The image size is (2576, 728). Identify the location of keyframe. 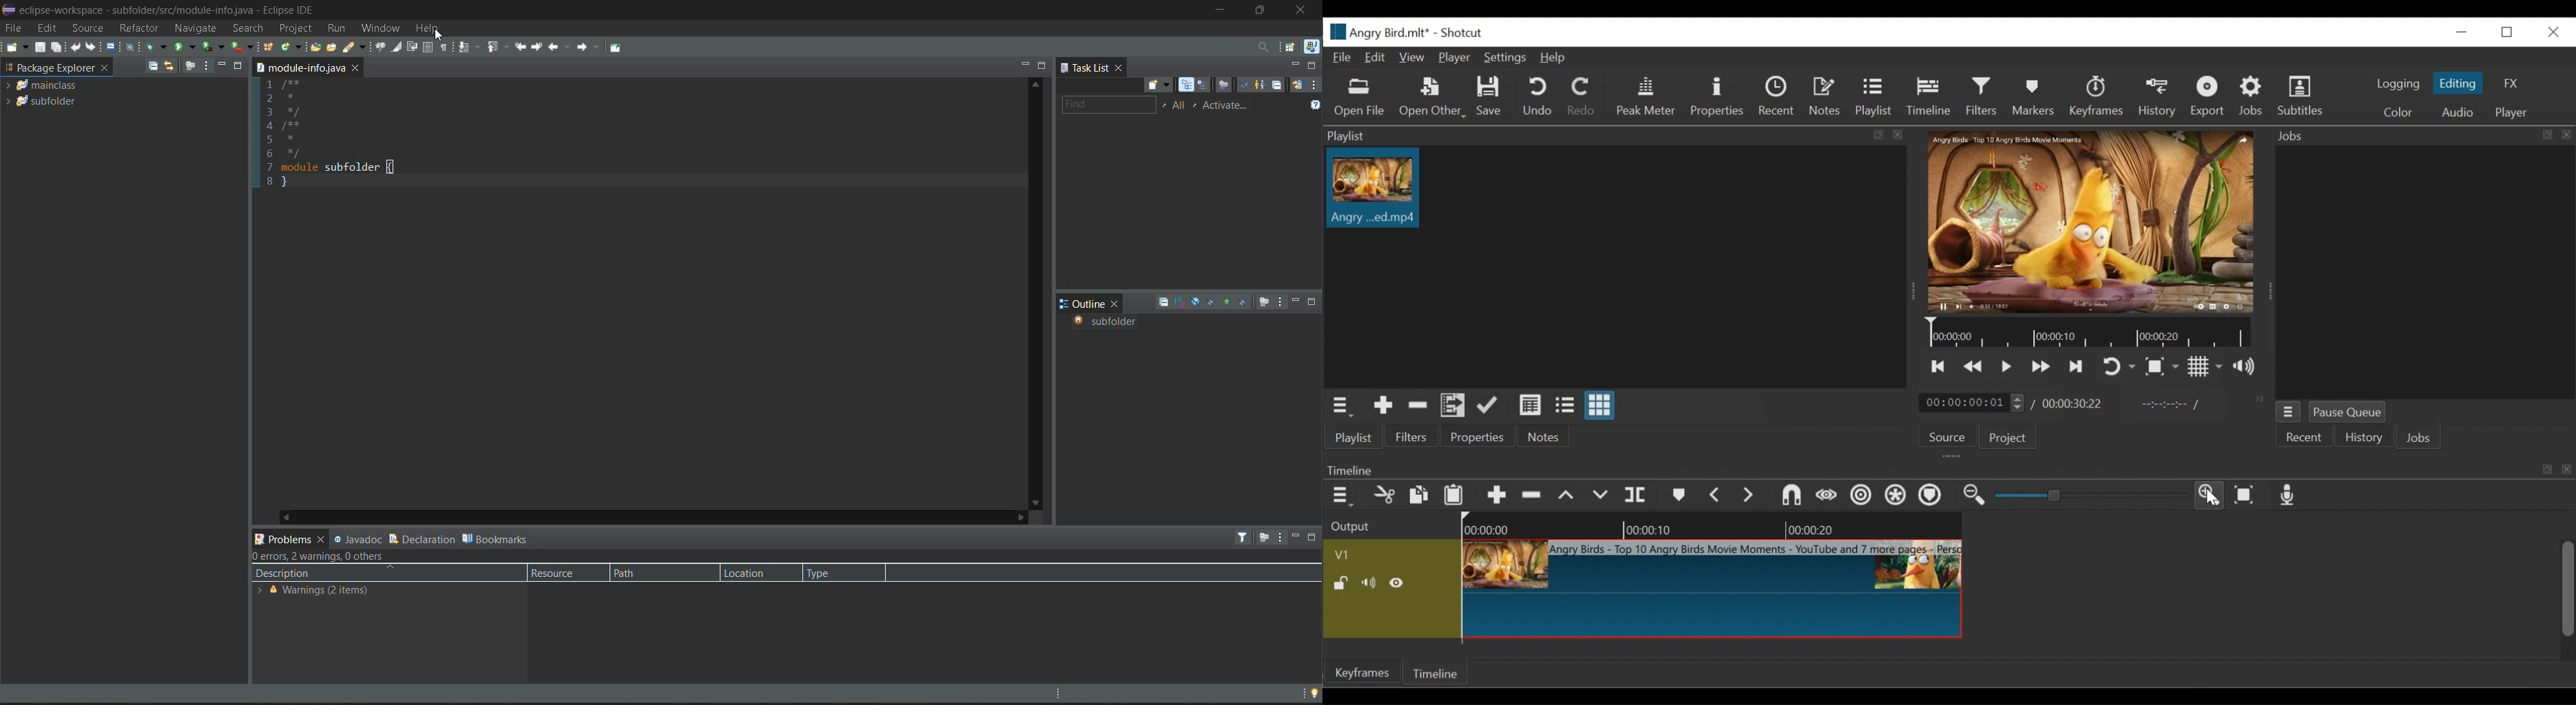
(1365, 674).